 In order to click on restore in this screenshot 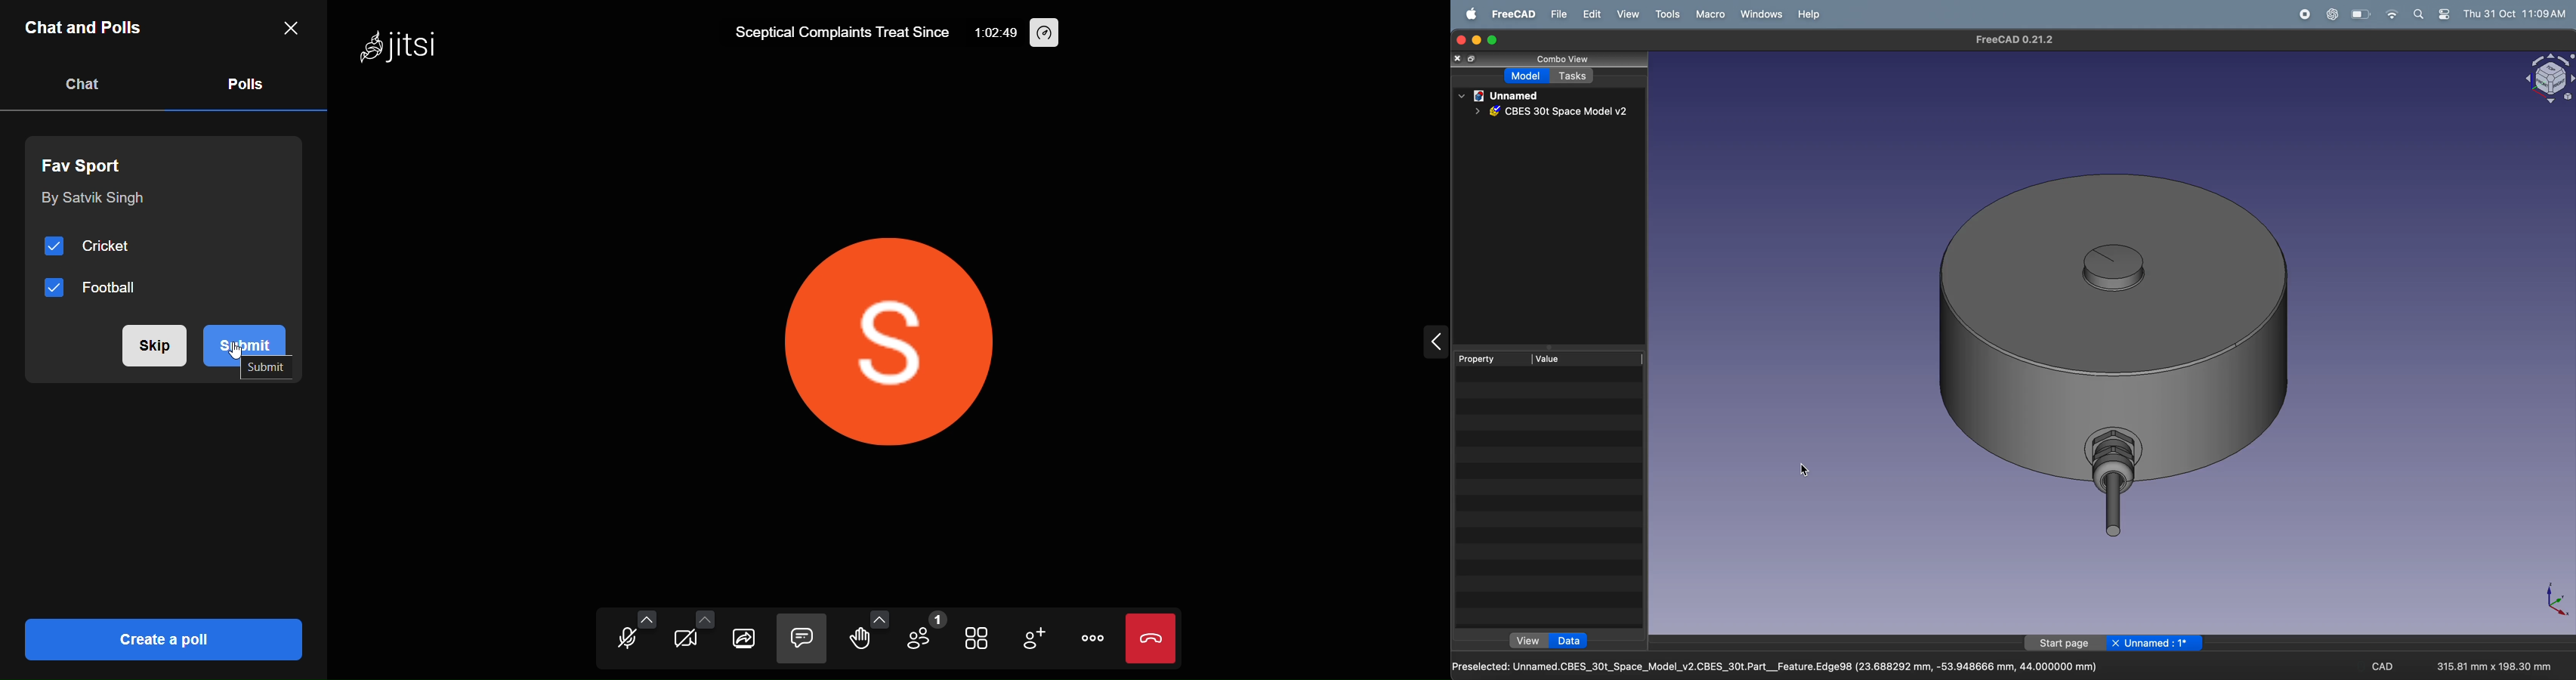, I will do `click(1478, 40)`.